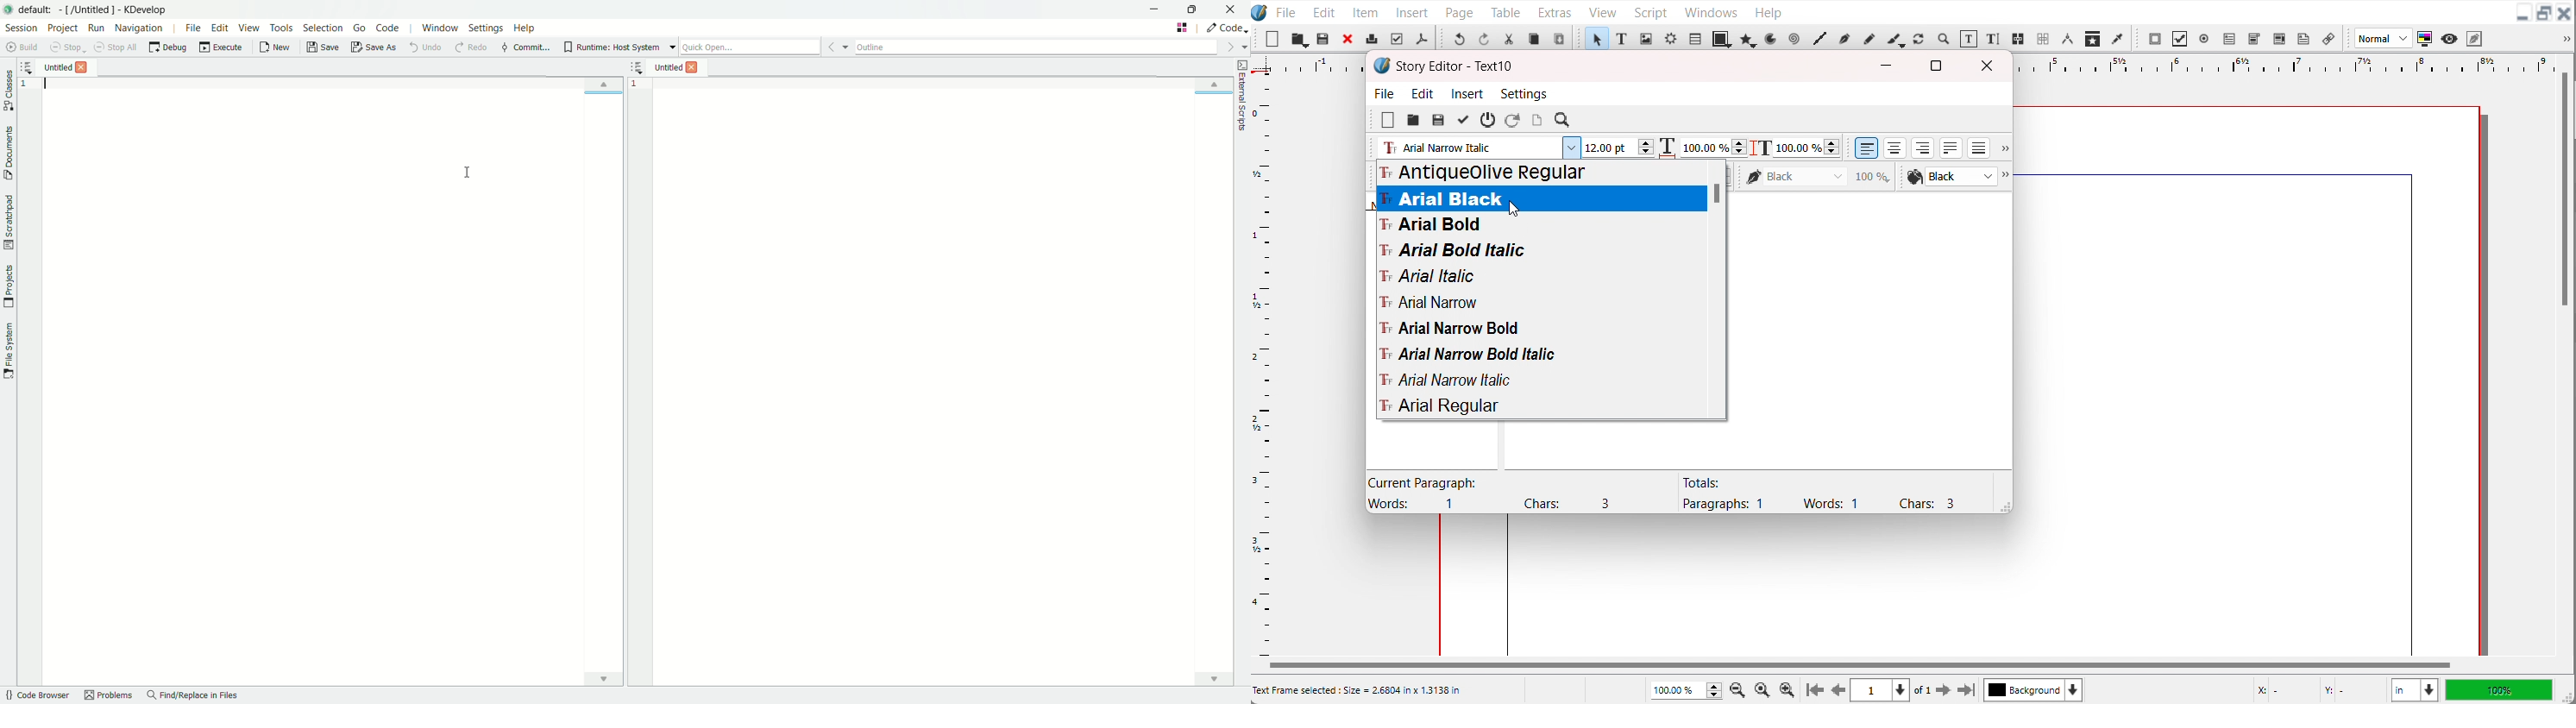 Image resolution: width=2576 pixels, height=728 pixels. I want to click on Zoom in or out, so click(1942, 38).